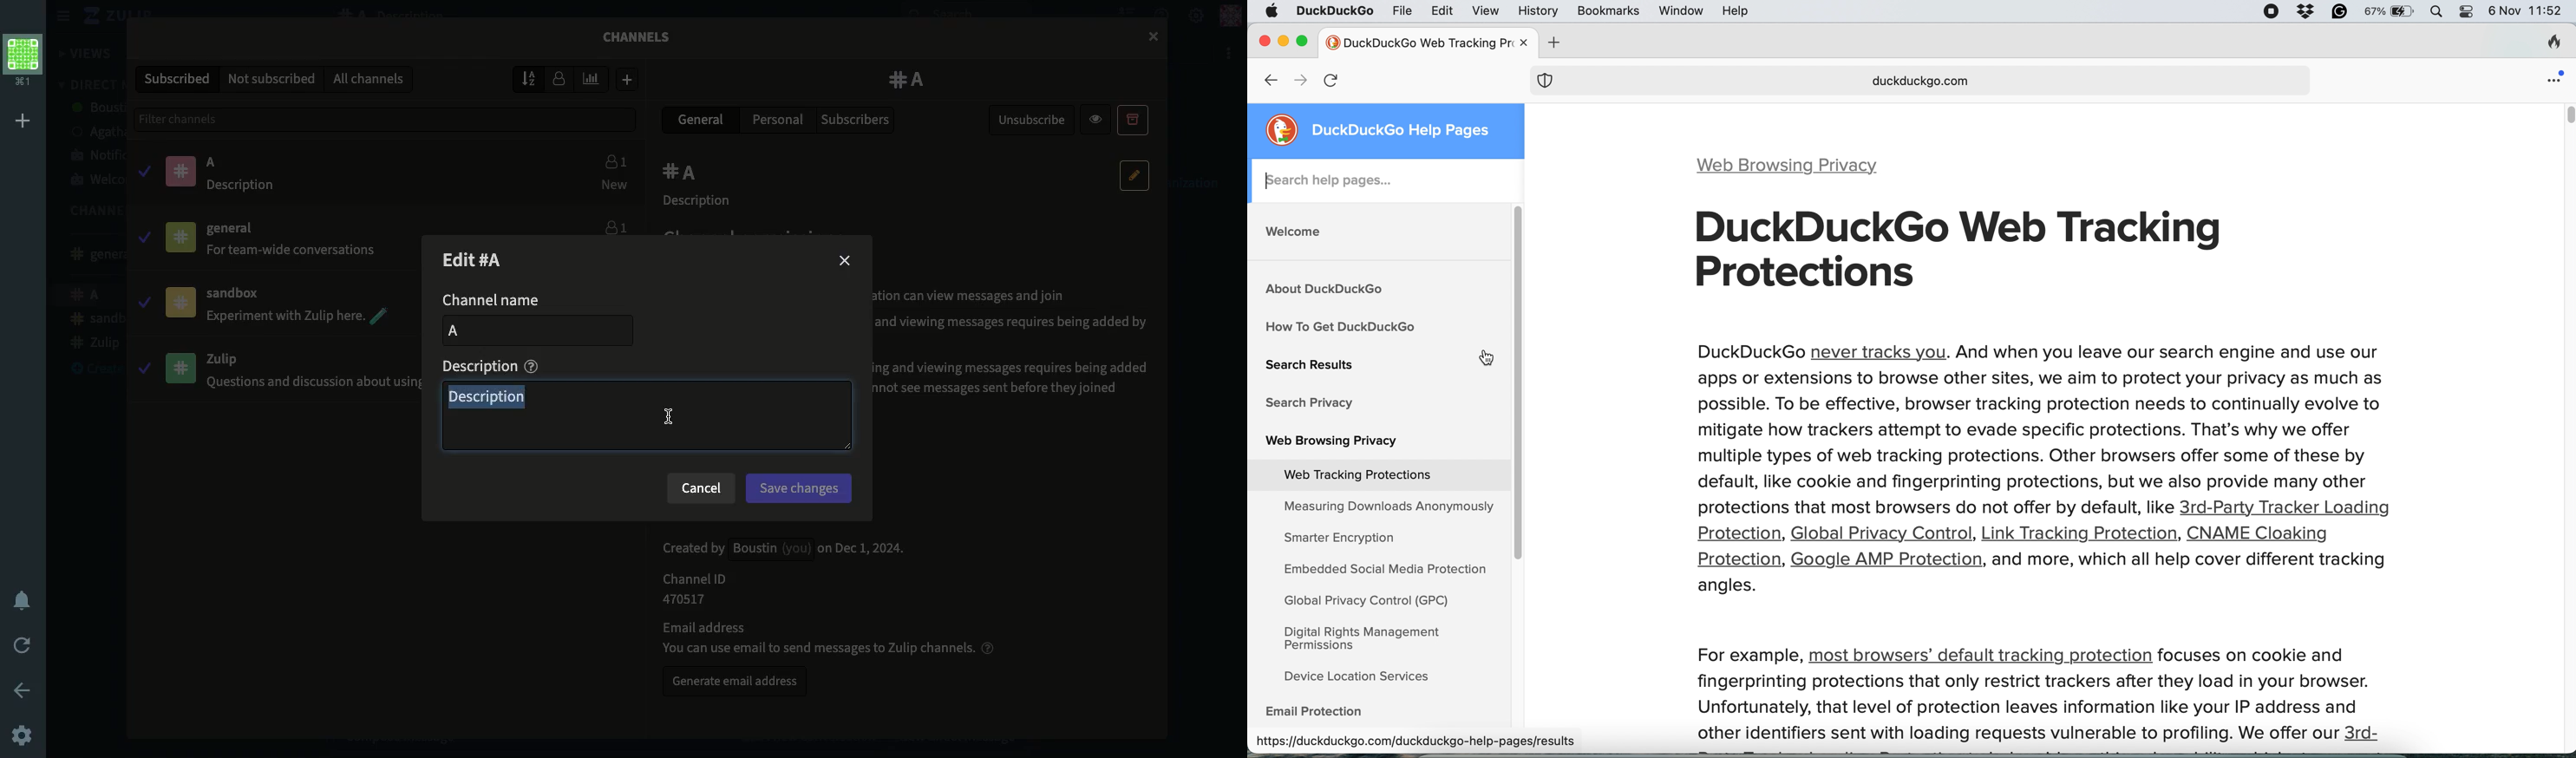 The image size is (2576, 784). I want to click on Channel details, so click(818, 596).